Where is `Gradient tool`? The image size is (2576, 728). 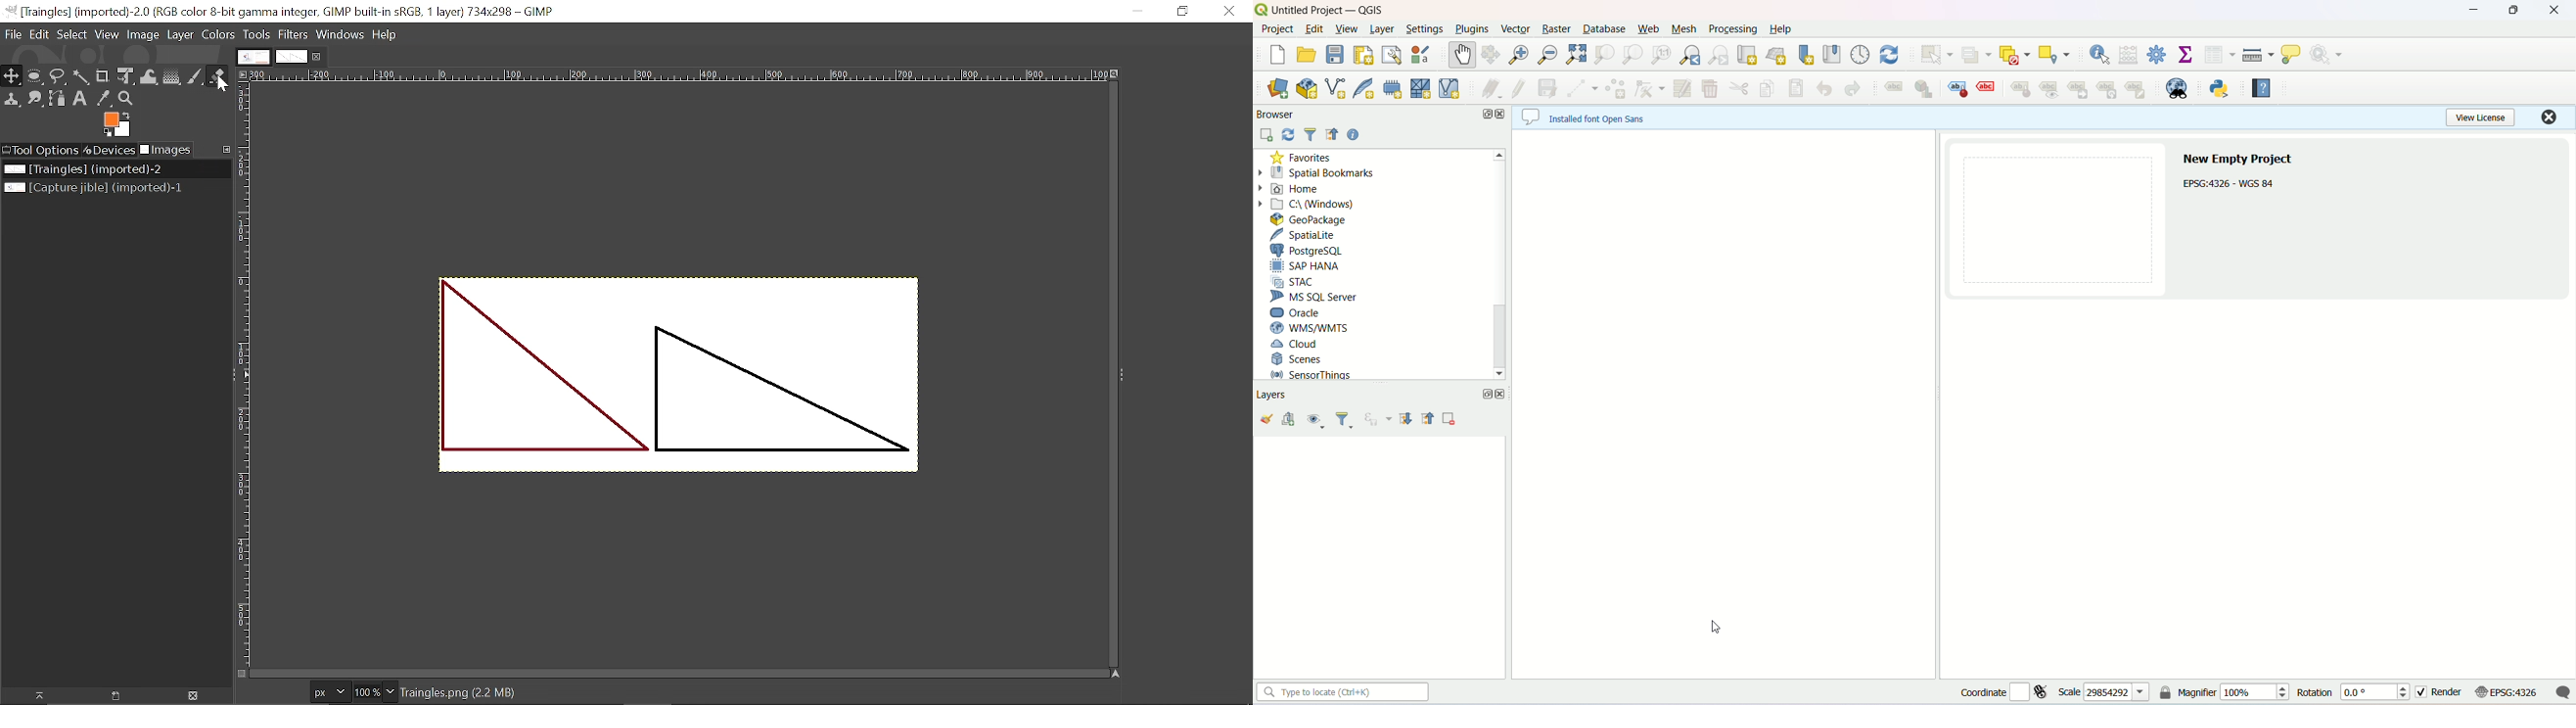
Gradient tool is located at coordinates (172, 75).